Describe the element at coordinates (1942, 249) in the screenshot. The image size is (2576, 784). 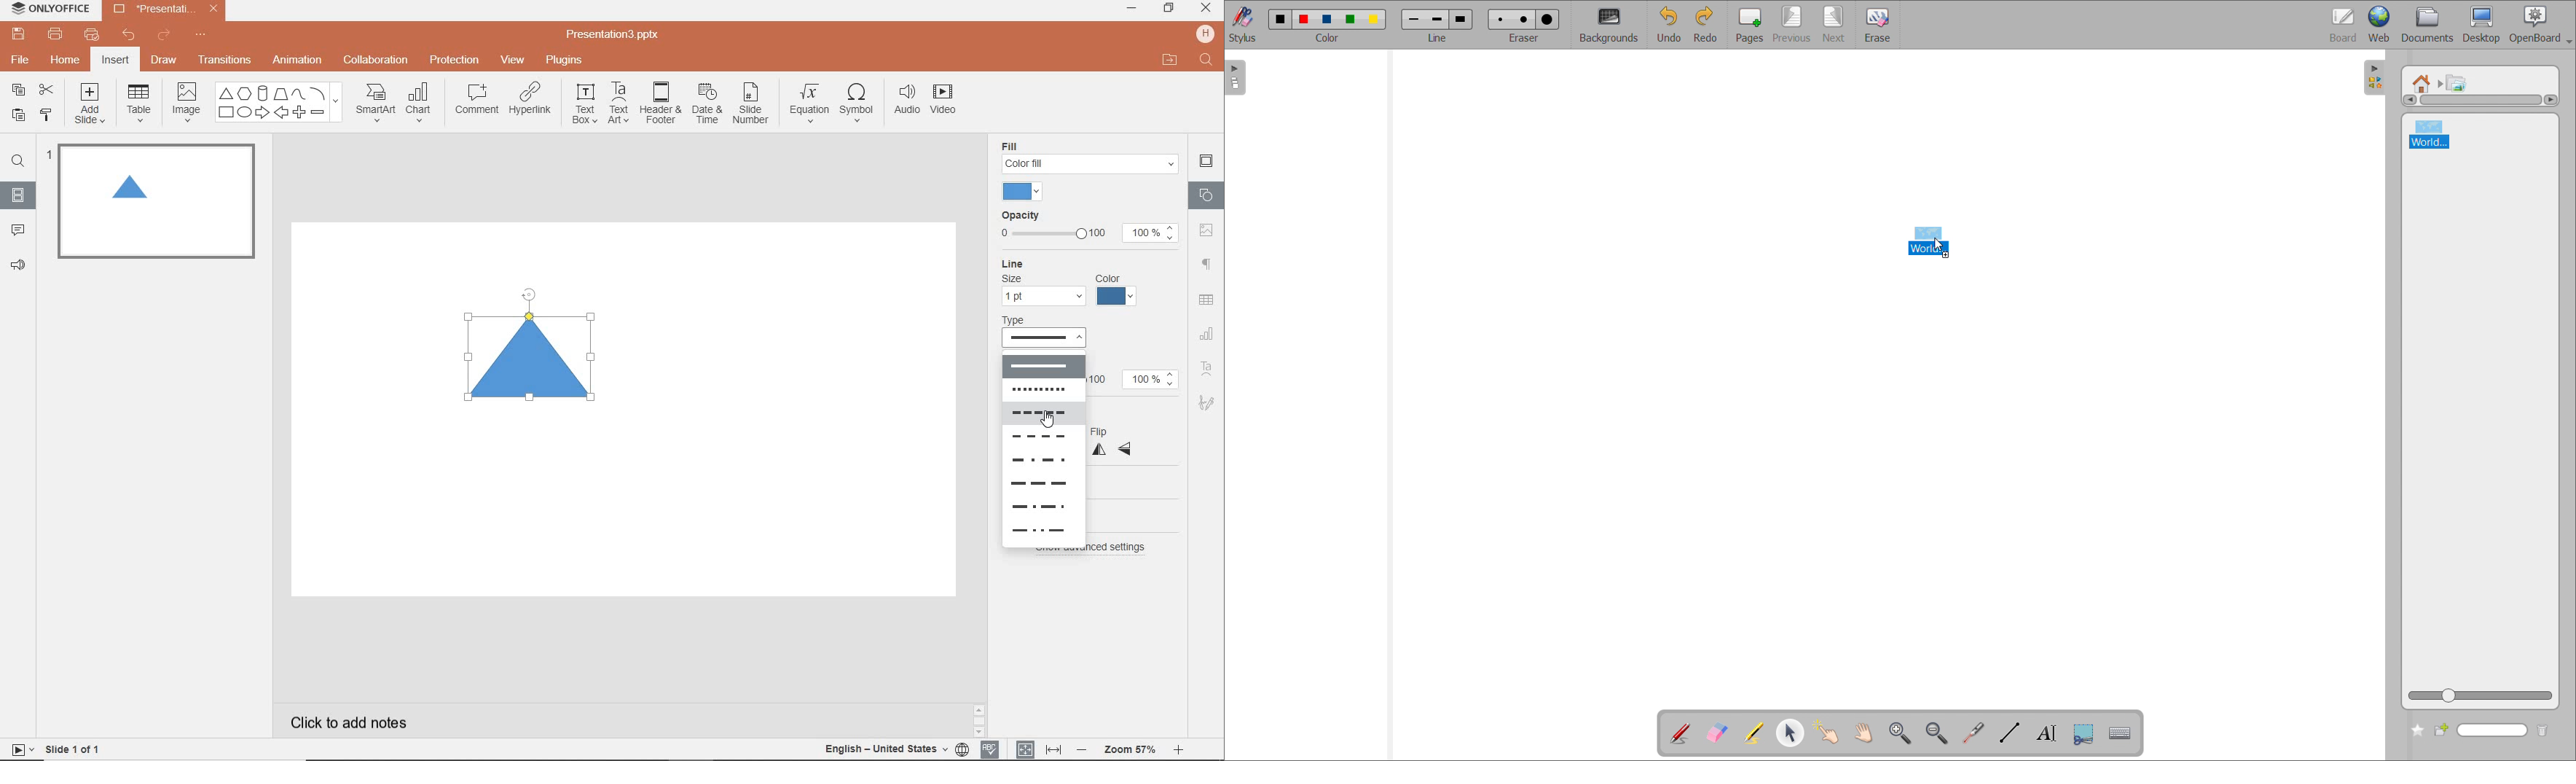
I see `cursor` at that location.